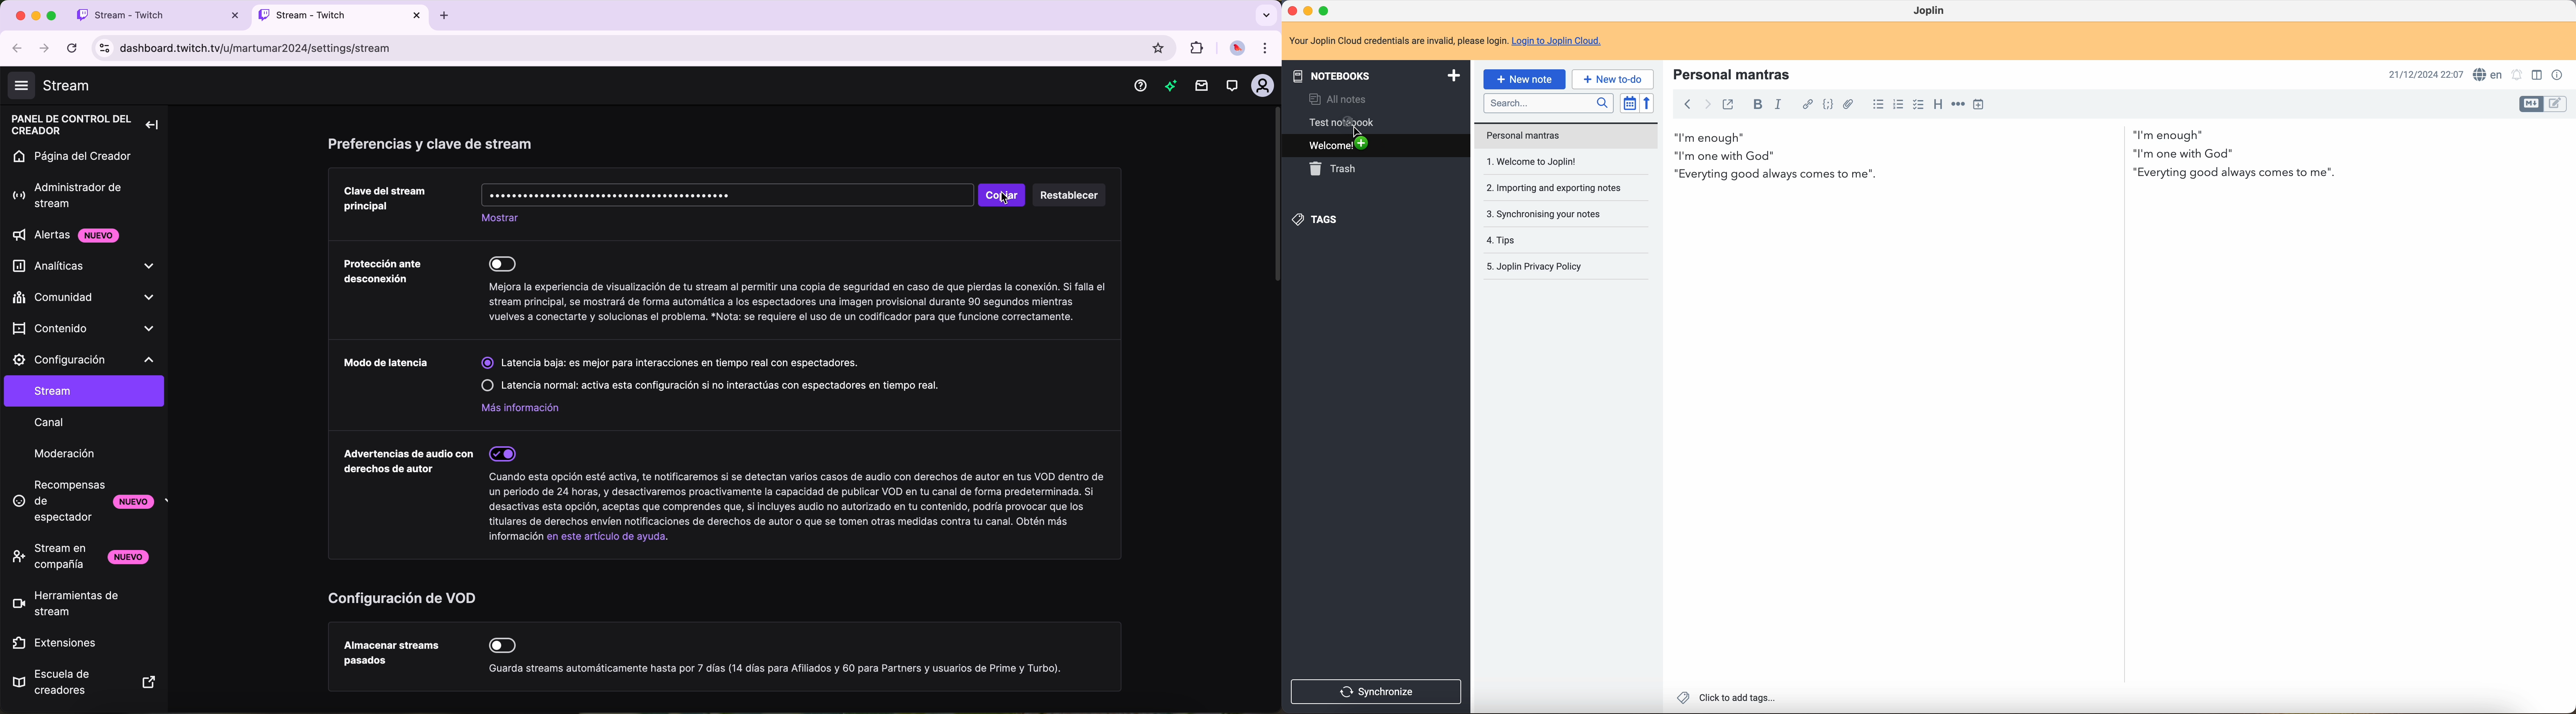 The image size is (2576, 728). Describe the element at coordinates (82, 392) in the screenshot. I see `stream` at that location.